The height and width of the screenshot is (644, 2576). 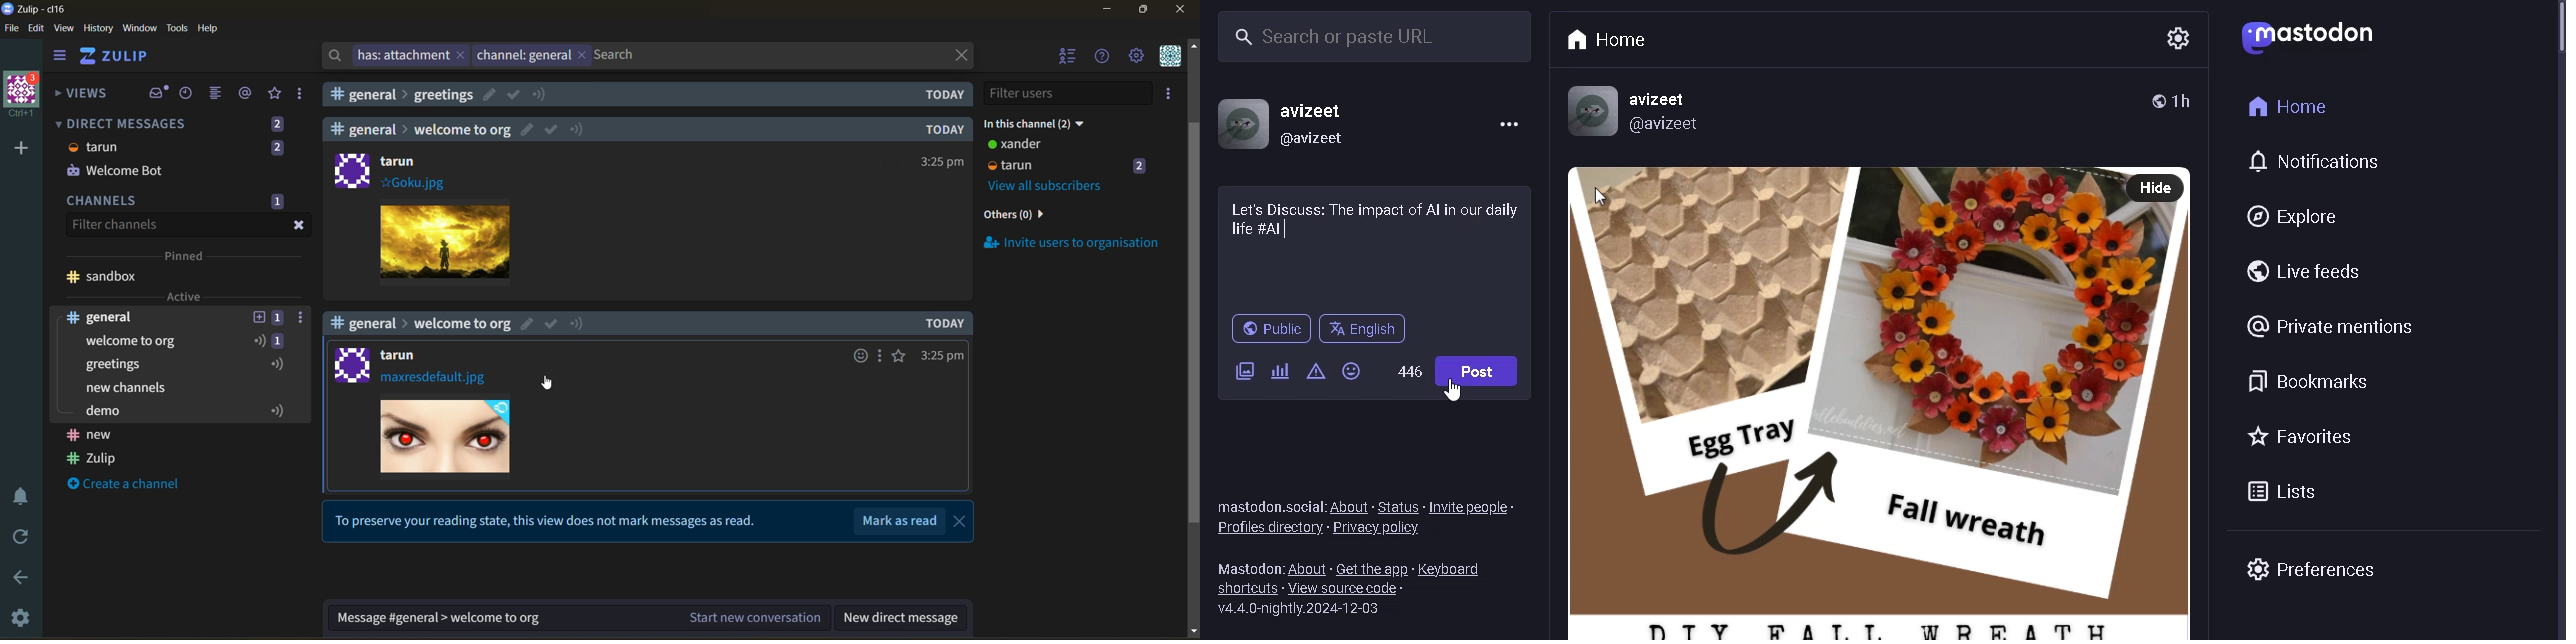 What do you see at coordinates (301, 94) in the screenshot?
I see `drafts and reactions` at bounding box center [301, 94].